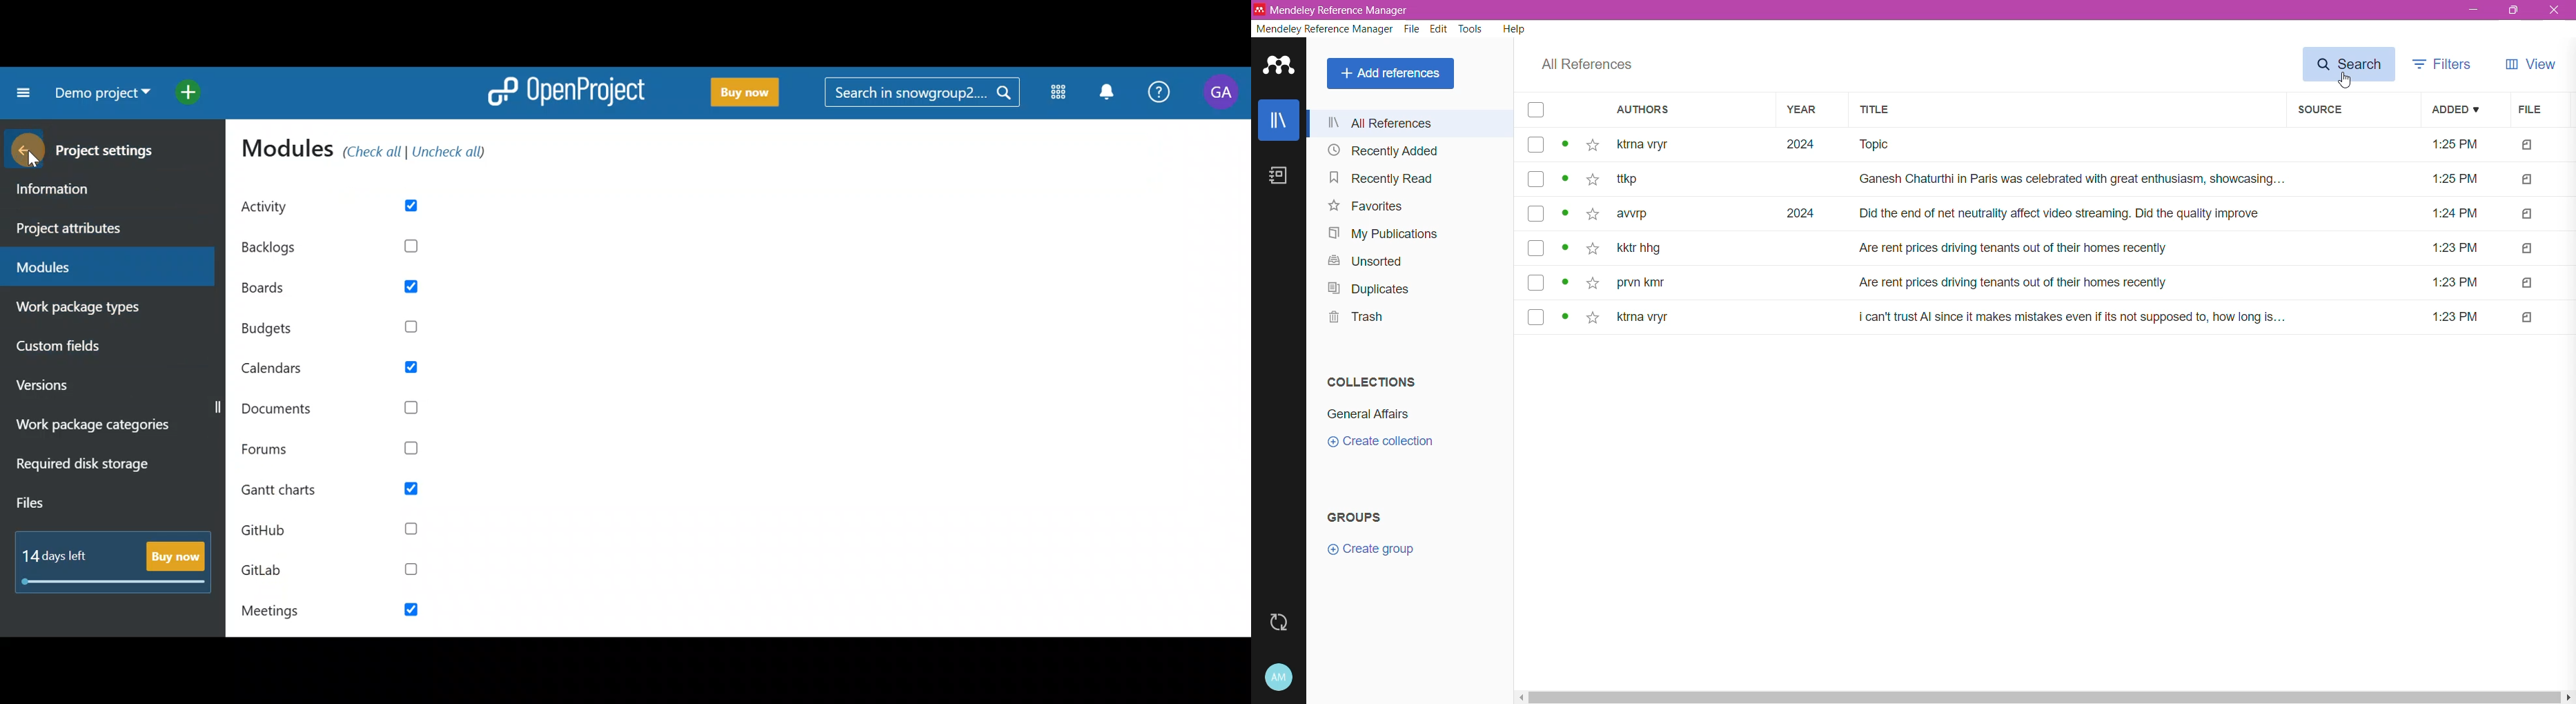 This screenshot has height=728, width=2576. Describe the element at coordinates (2527, 181) in the screenshot. I see `file type` at that location.